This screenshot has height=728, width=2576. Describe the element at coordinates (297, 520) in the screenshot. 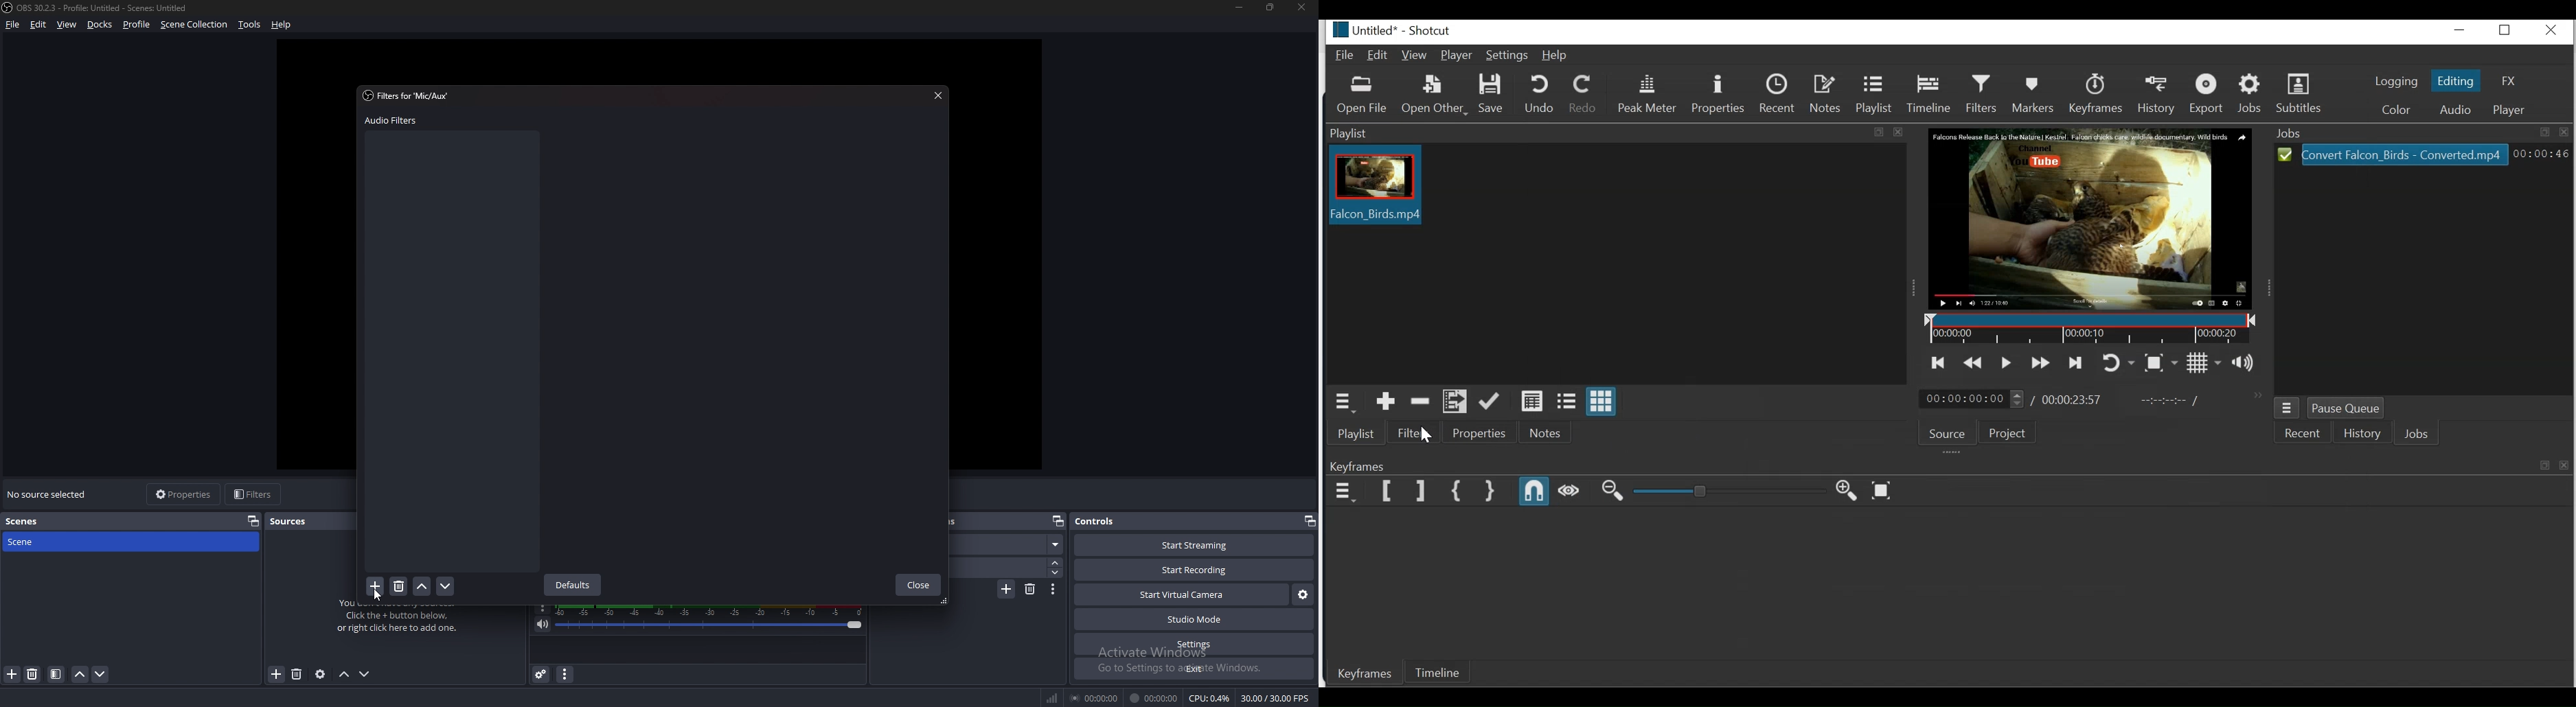

I see `sources` at that location.